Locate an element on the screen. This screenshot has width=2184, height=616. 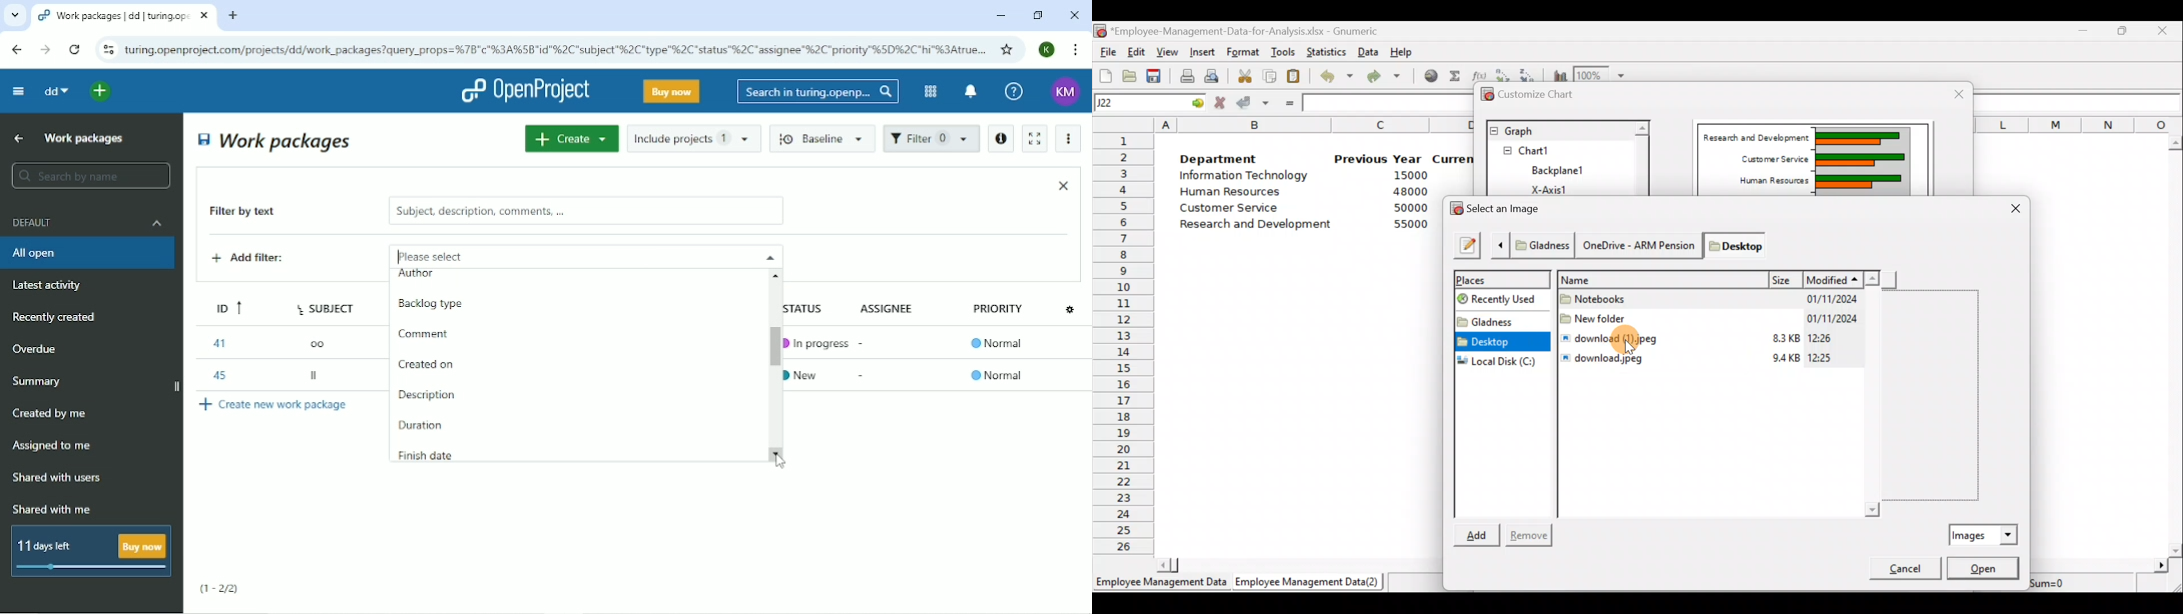
Graph is located at coordinates (1559, 130).